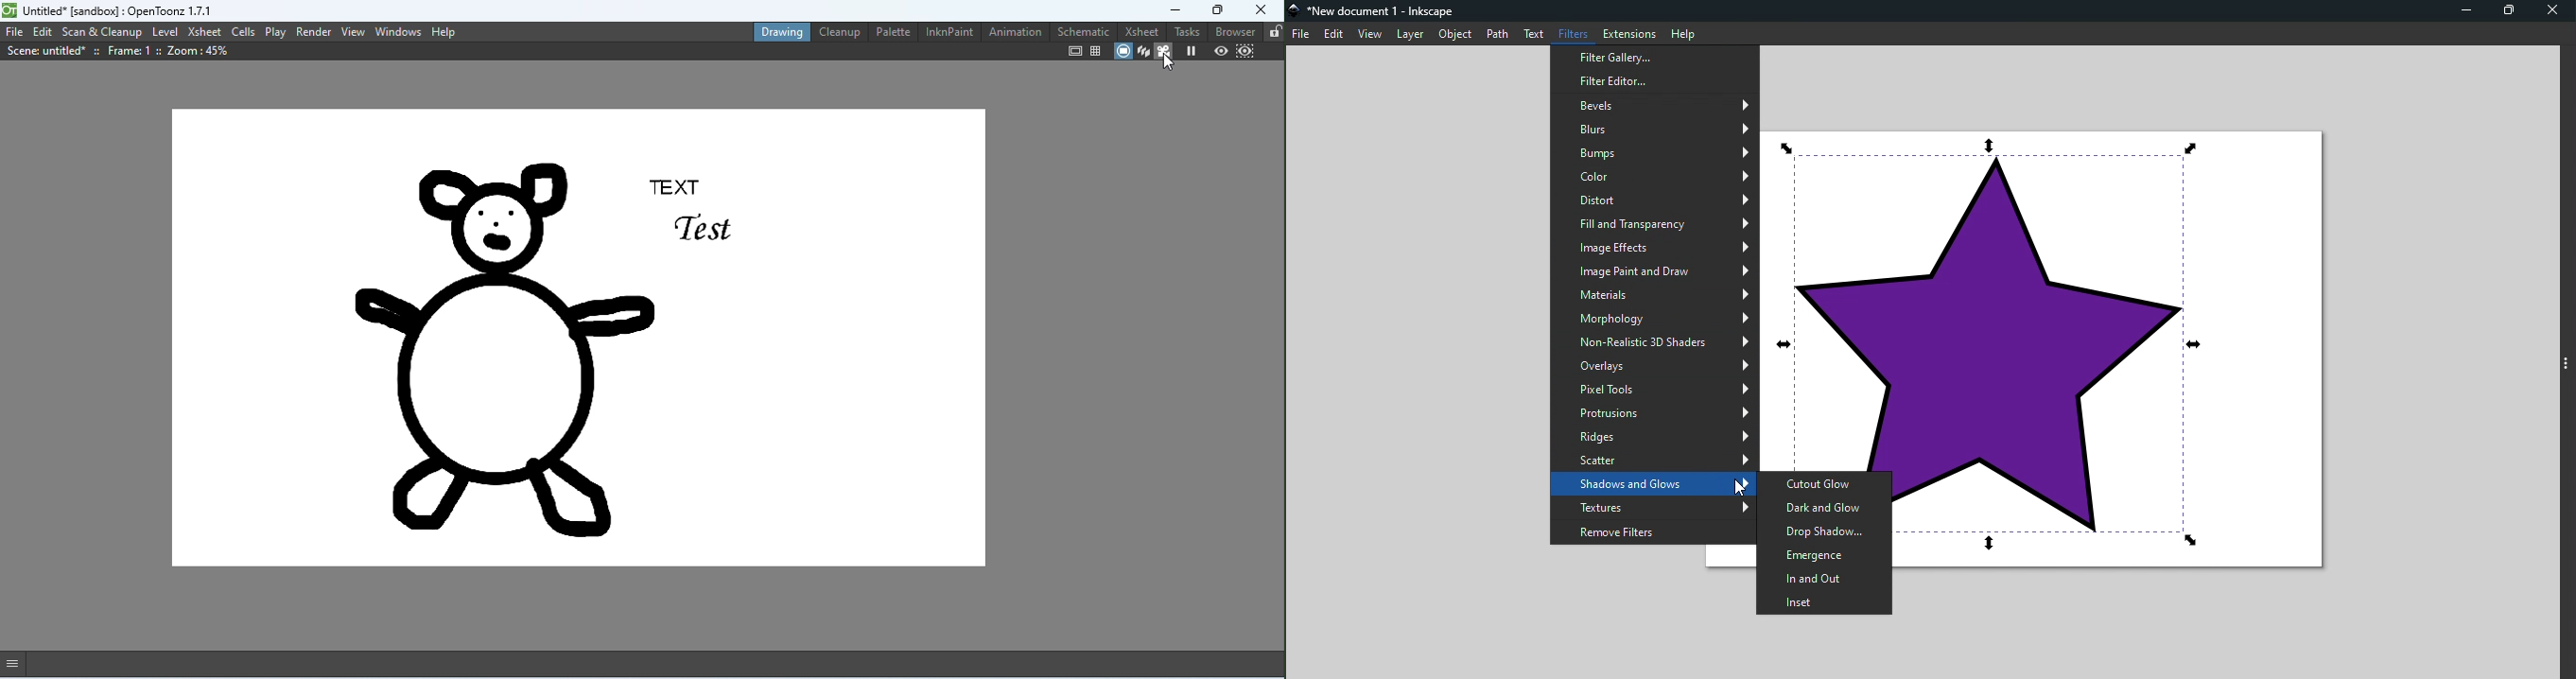  Describe the element at coordinates (1374, 11) in the screenshot. I see `File name` at that location.